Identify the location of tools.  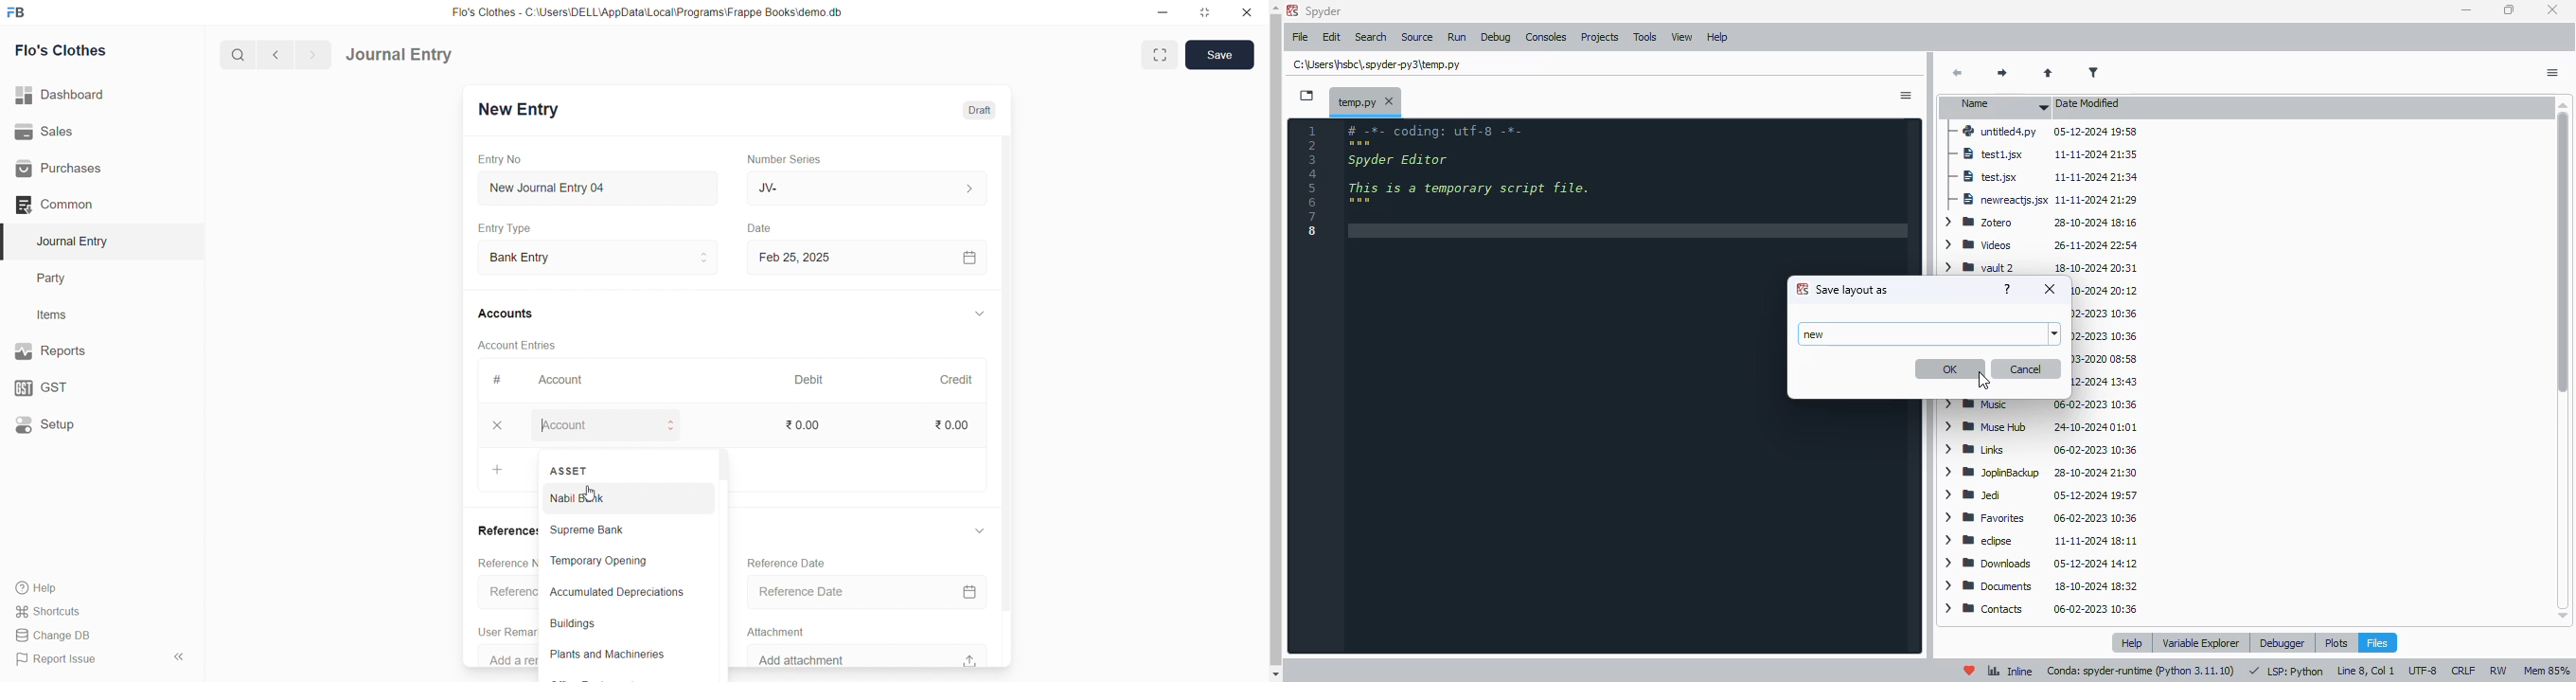
(1645, 37).